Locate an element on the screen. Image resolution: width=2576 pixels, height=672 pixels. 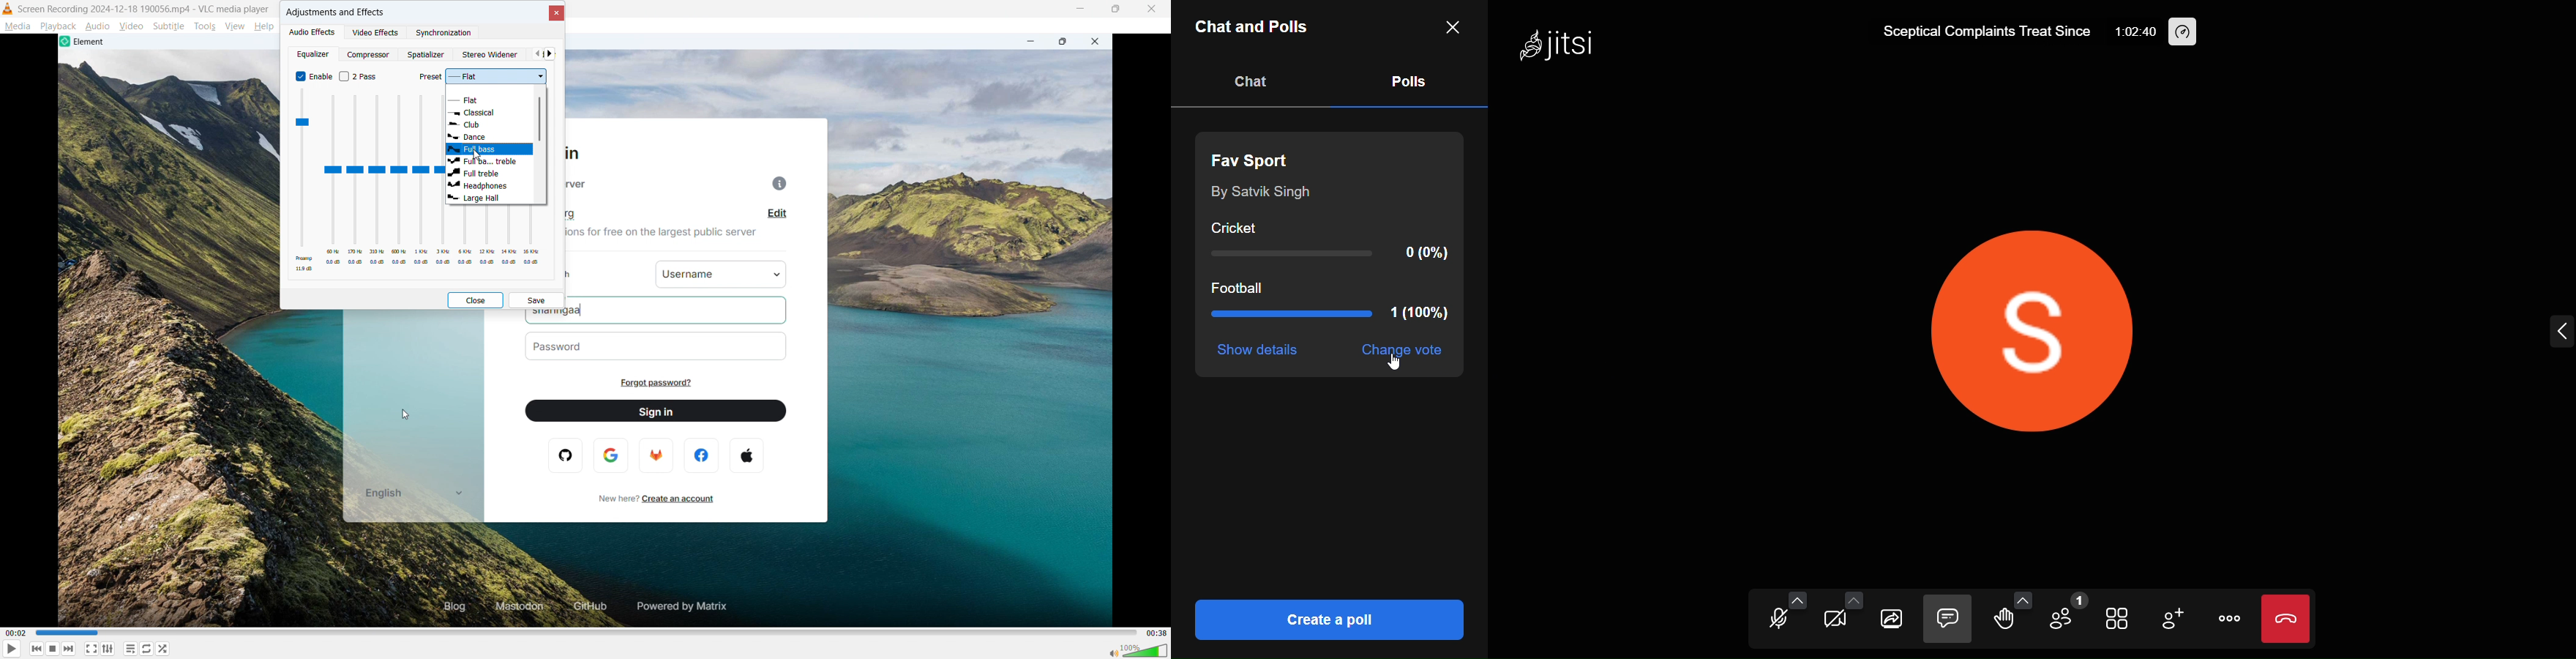
Flat  is located at coordinates (491, 98).